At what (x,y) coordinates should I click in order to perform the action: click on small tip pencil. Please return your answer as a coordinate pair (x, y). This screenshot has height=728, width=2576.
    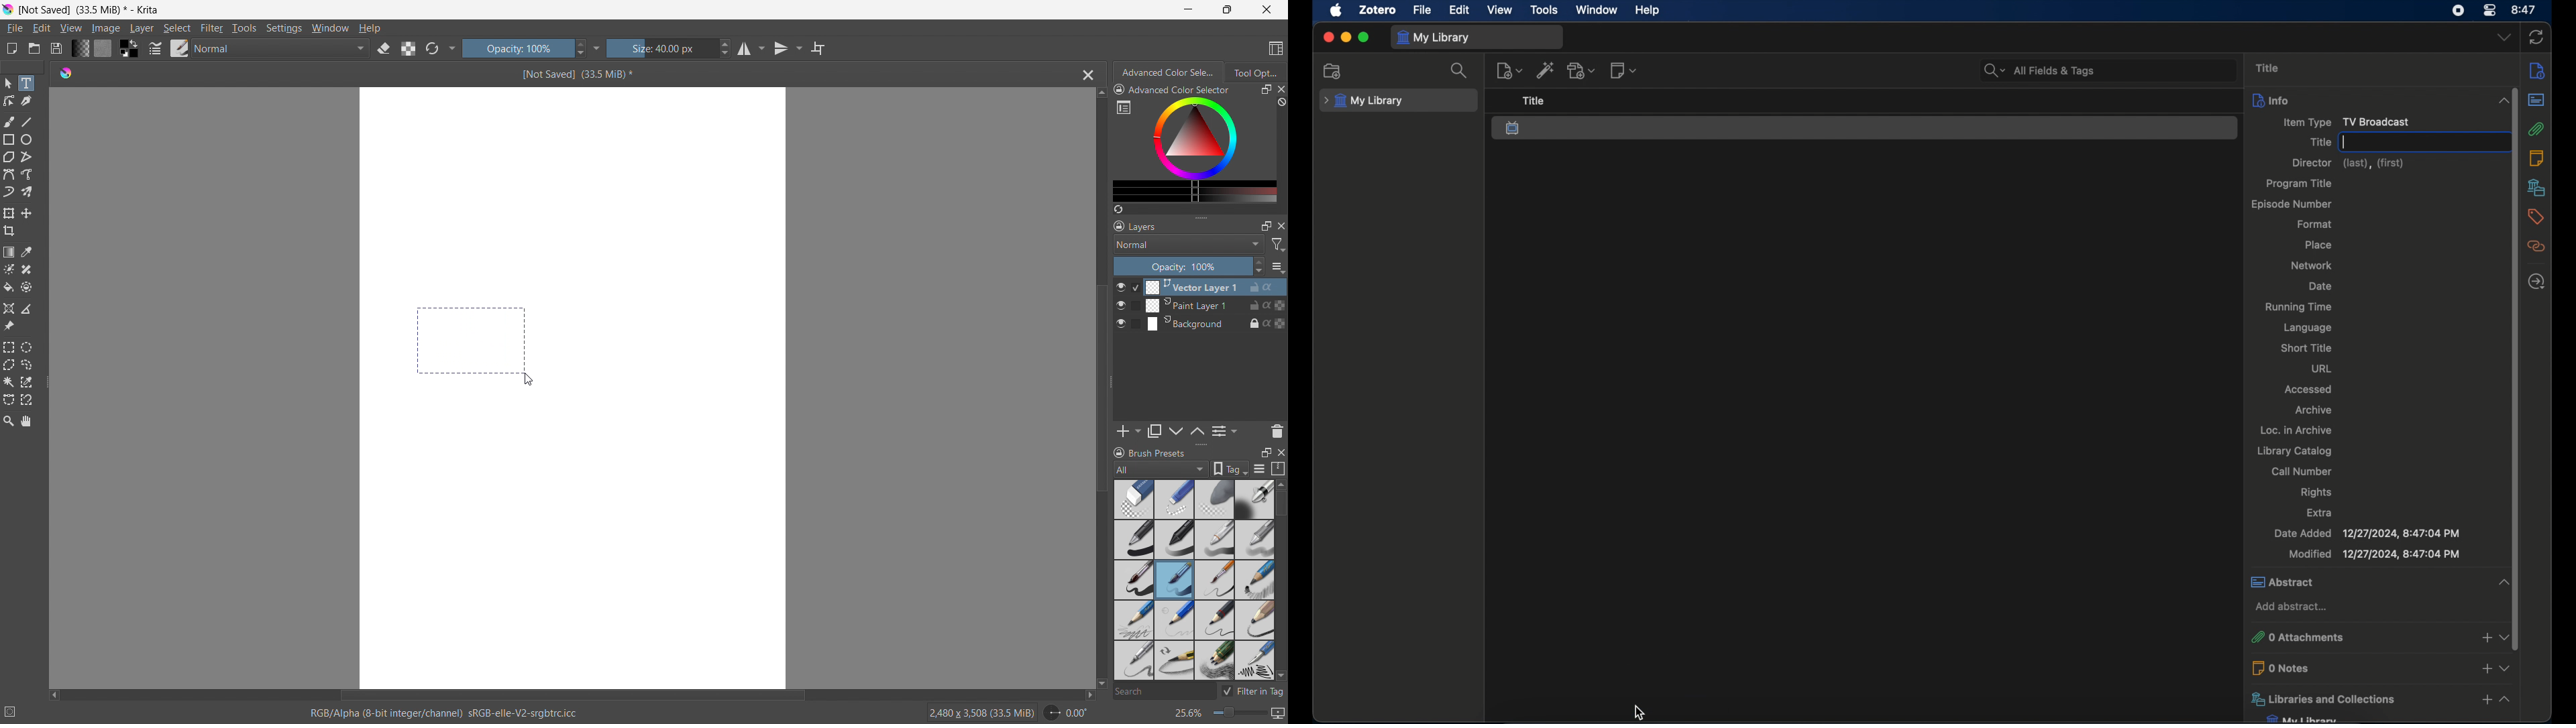
    Looking at the image, I should click on (1174, 661).